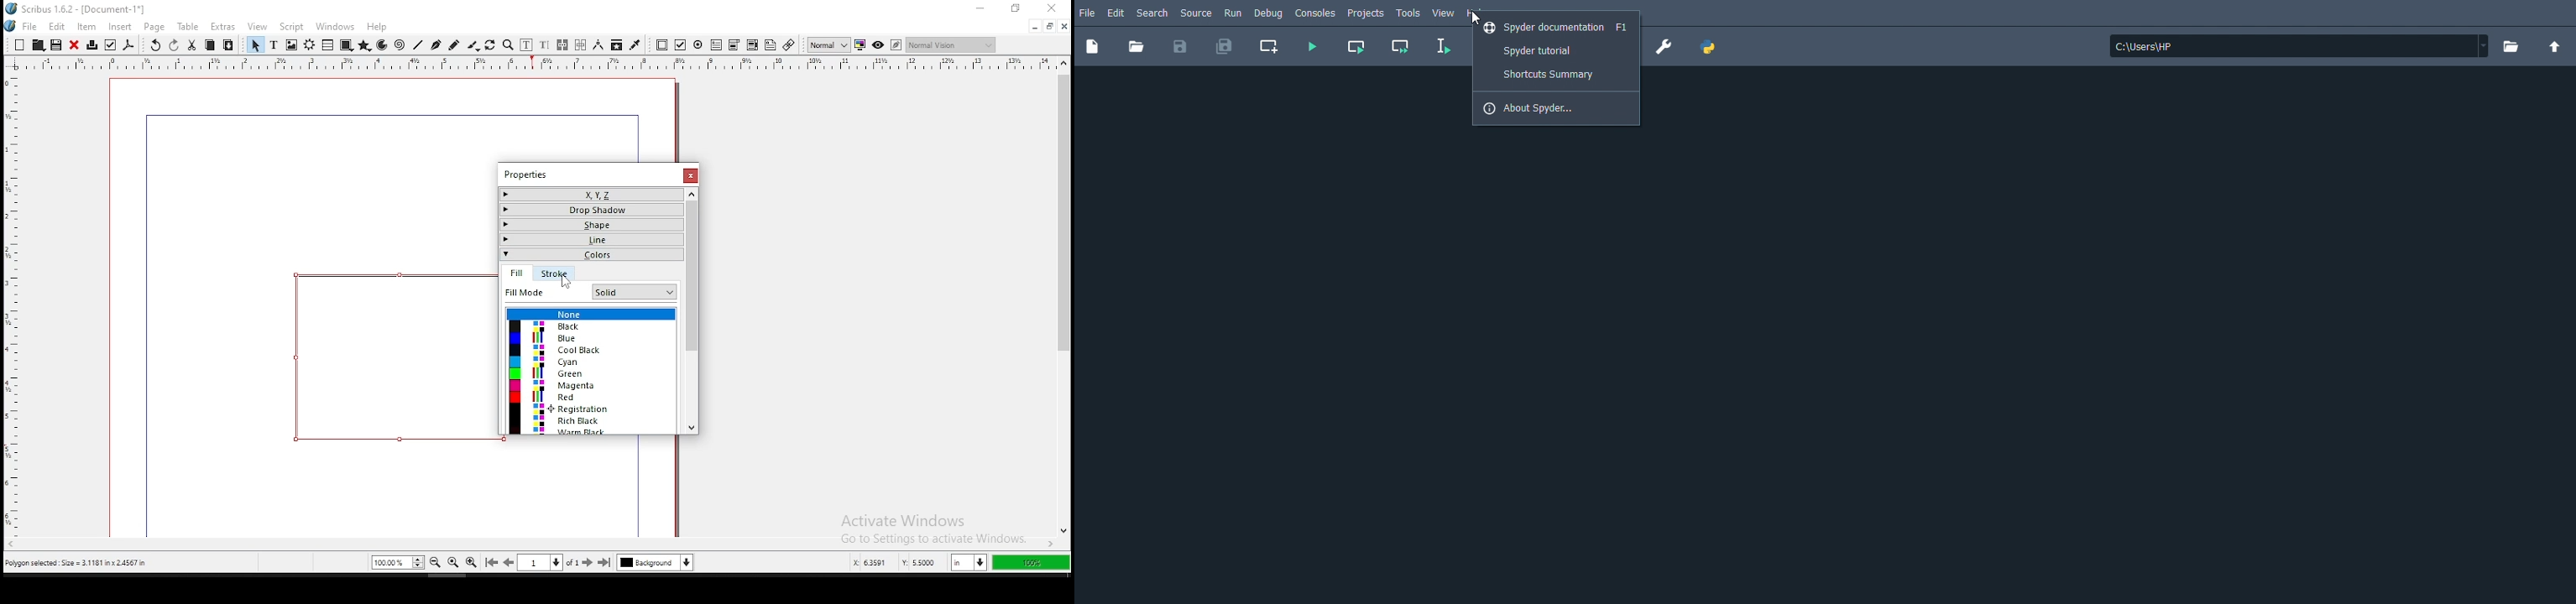 This screenshot has width=2576, height=616. What do you see at coordinates (1712, 49) in the screenshot?
I see `PYTHONPATH manager` at bounding box center [1712, 49].